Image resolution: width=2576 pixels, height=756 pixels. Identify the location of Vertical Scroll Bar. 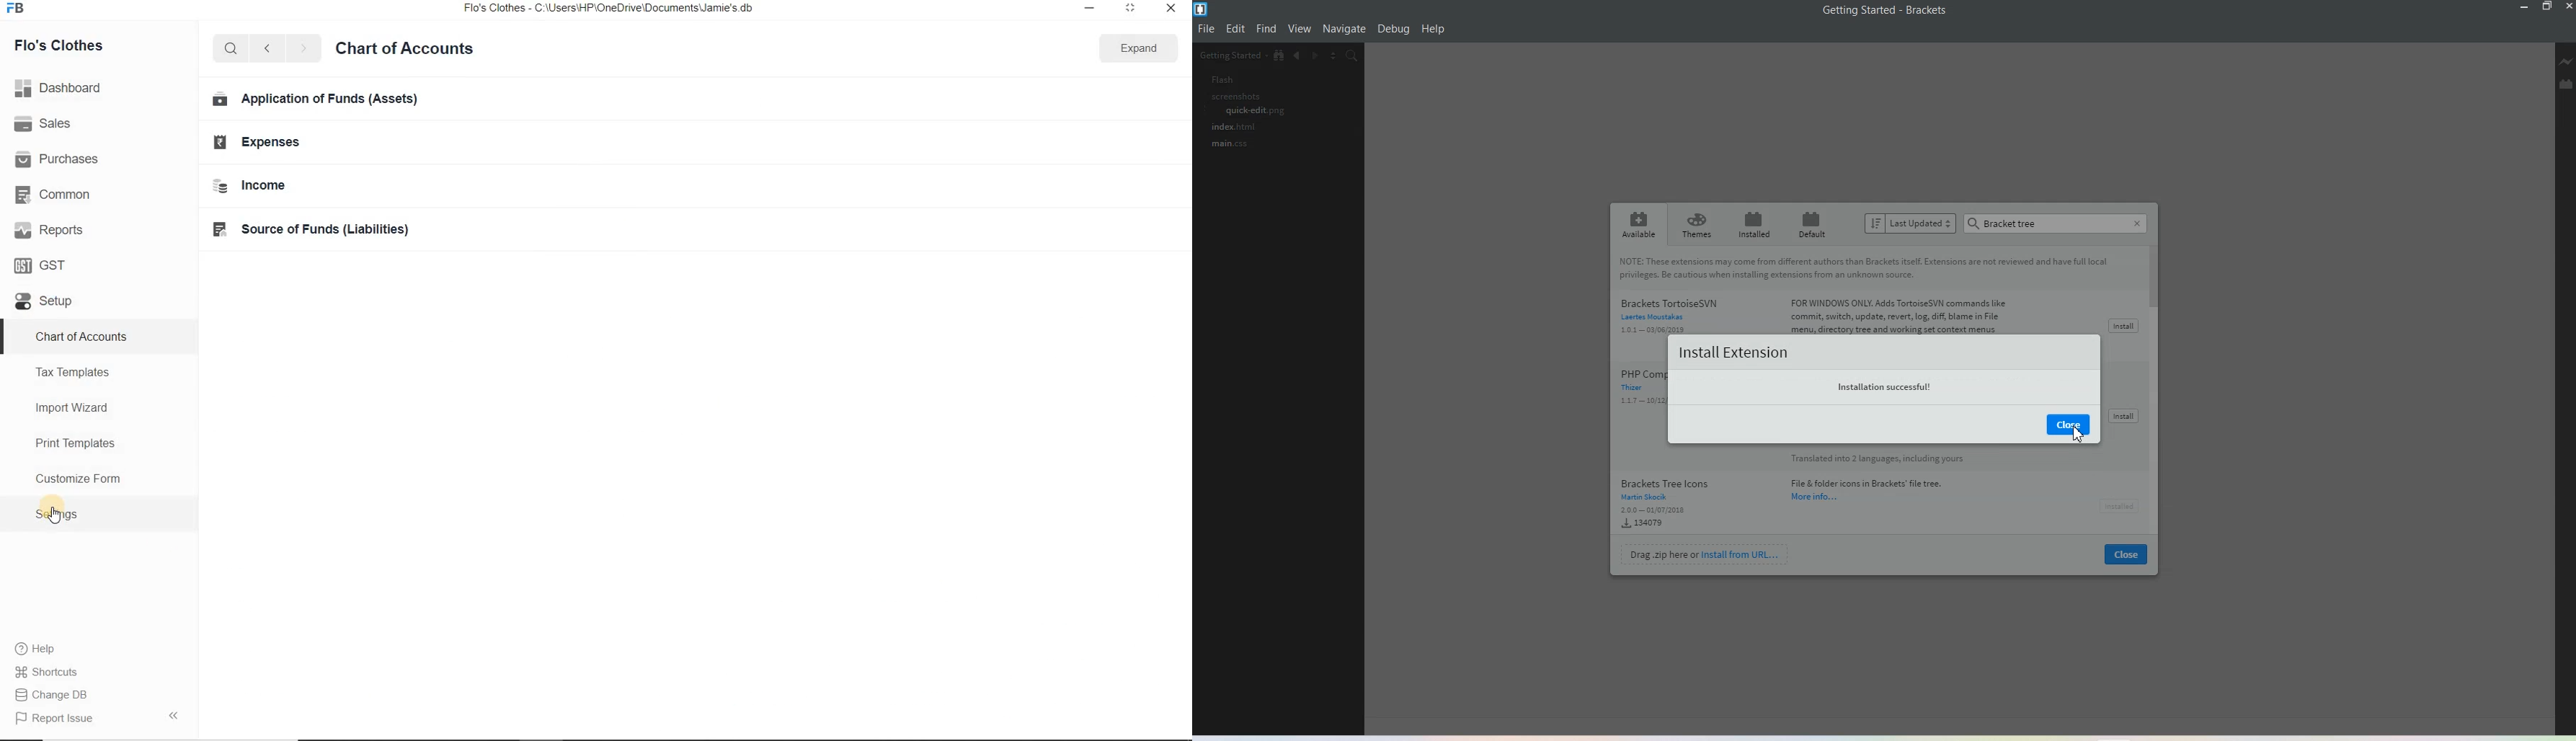
(2157, 393).